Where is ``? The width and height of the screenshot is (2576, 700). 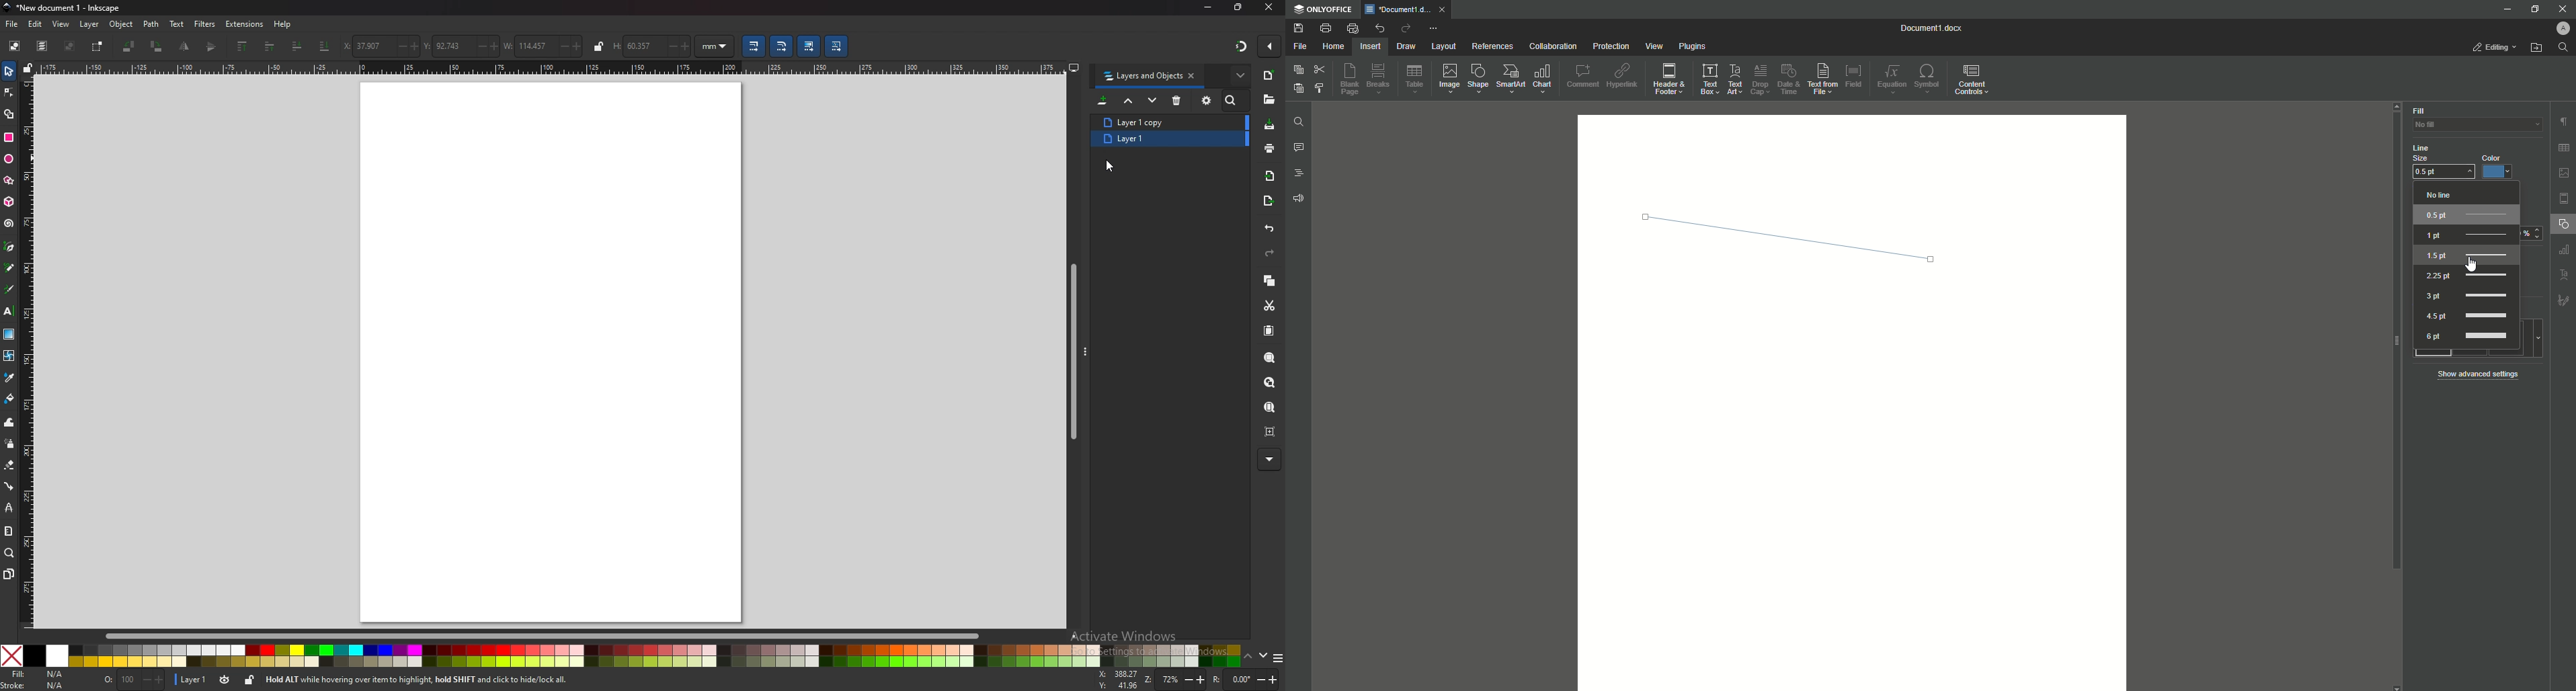
 is located at coordinates (2563, 302).